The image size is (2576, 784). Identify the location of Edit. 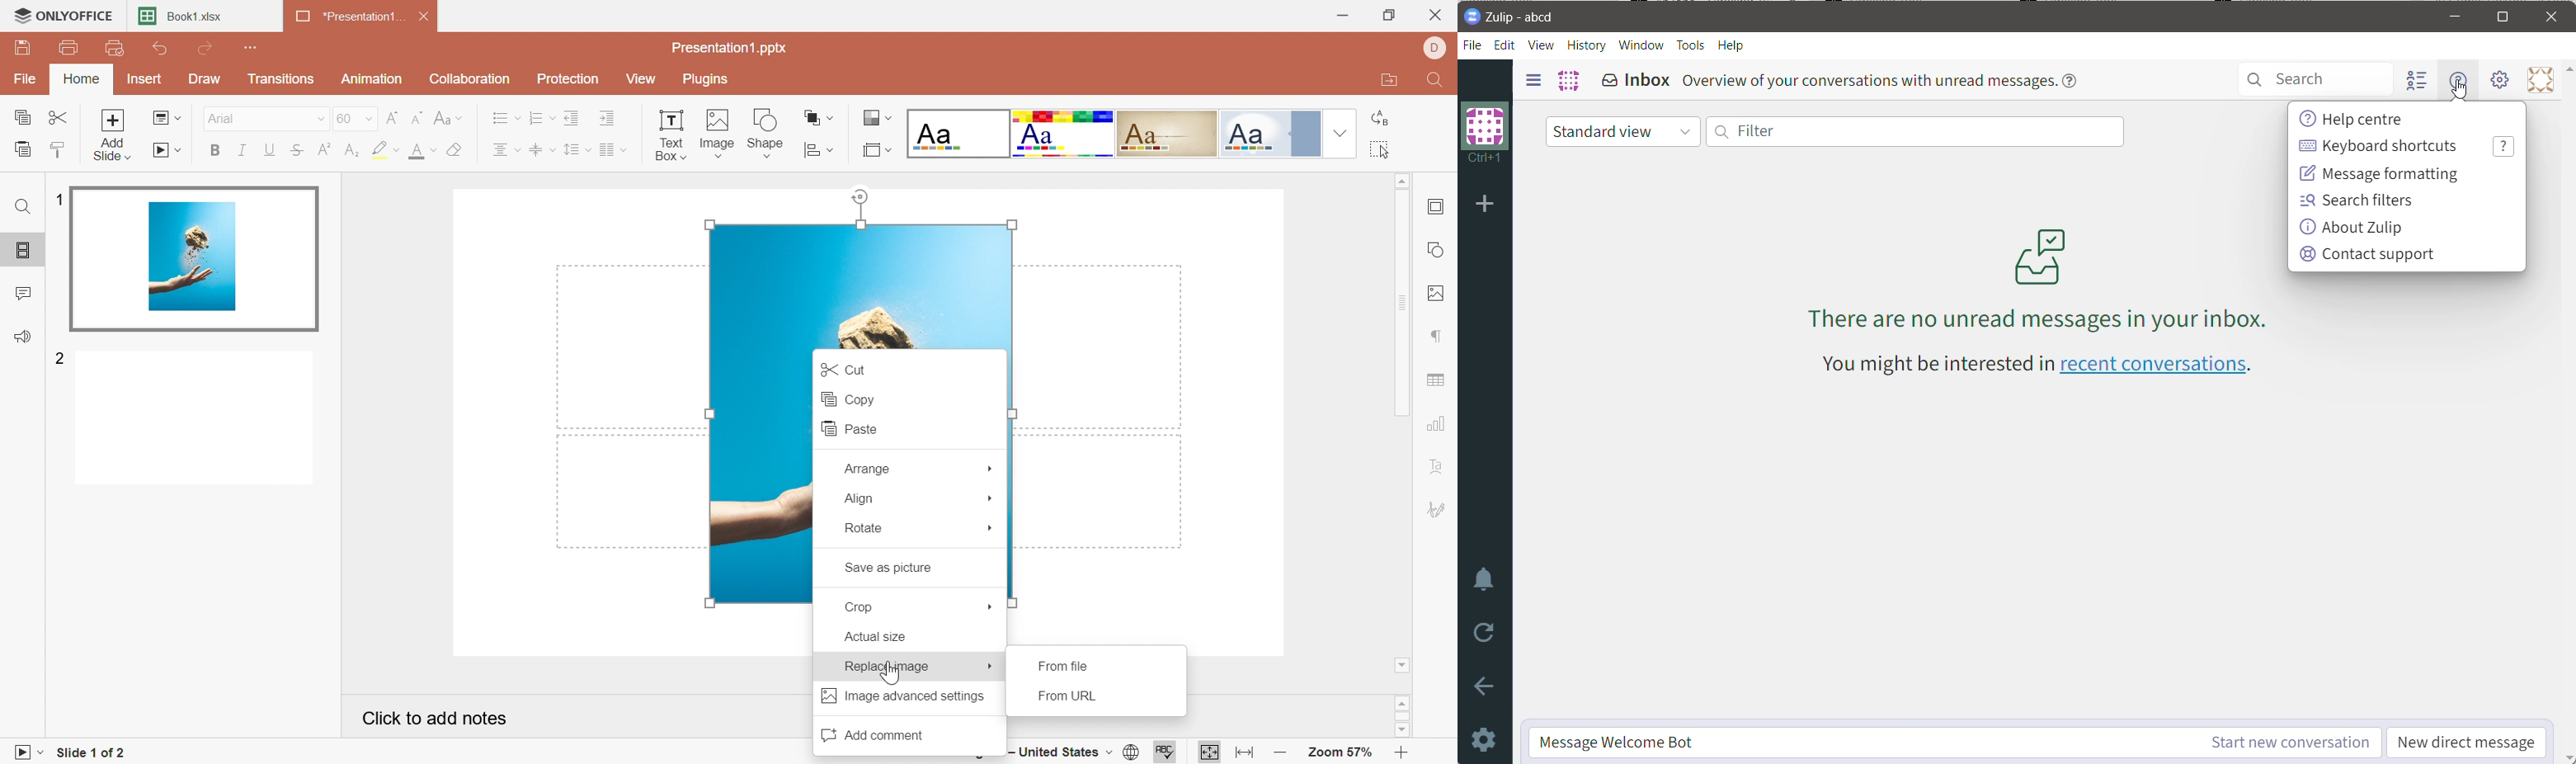
(1506, 46).